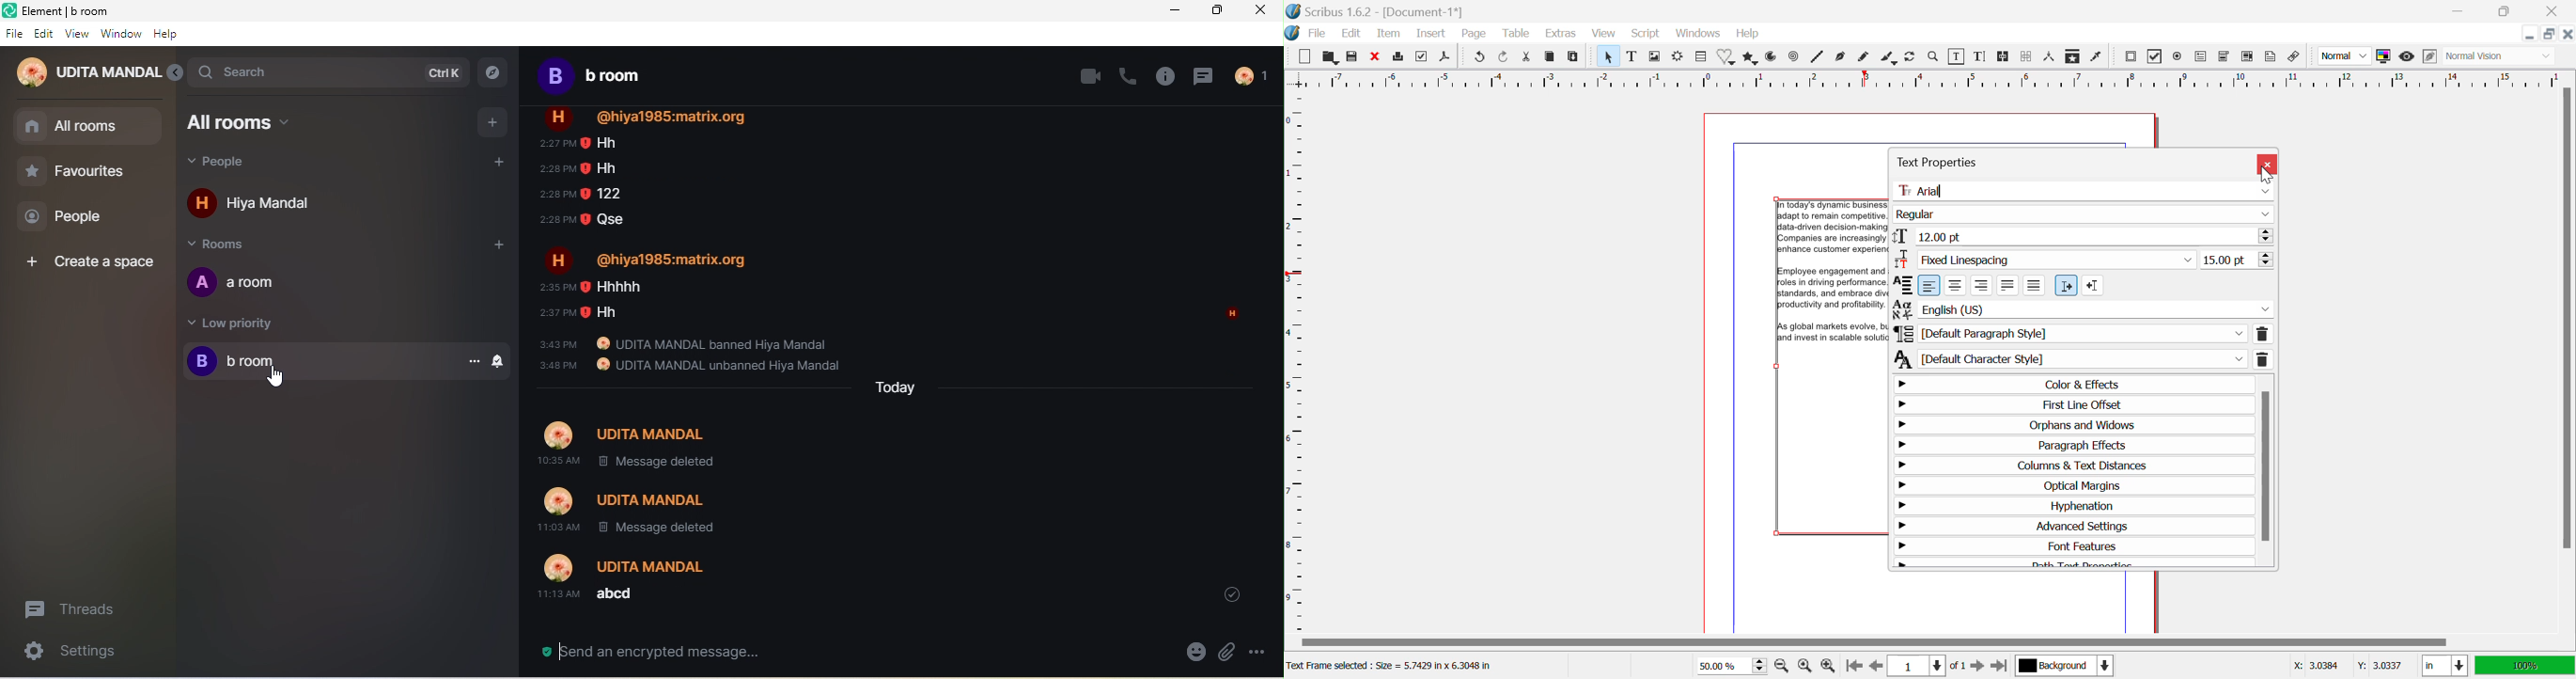  I want to click on Redo, so click(1505, 57).